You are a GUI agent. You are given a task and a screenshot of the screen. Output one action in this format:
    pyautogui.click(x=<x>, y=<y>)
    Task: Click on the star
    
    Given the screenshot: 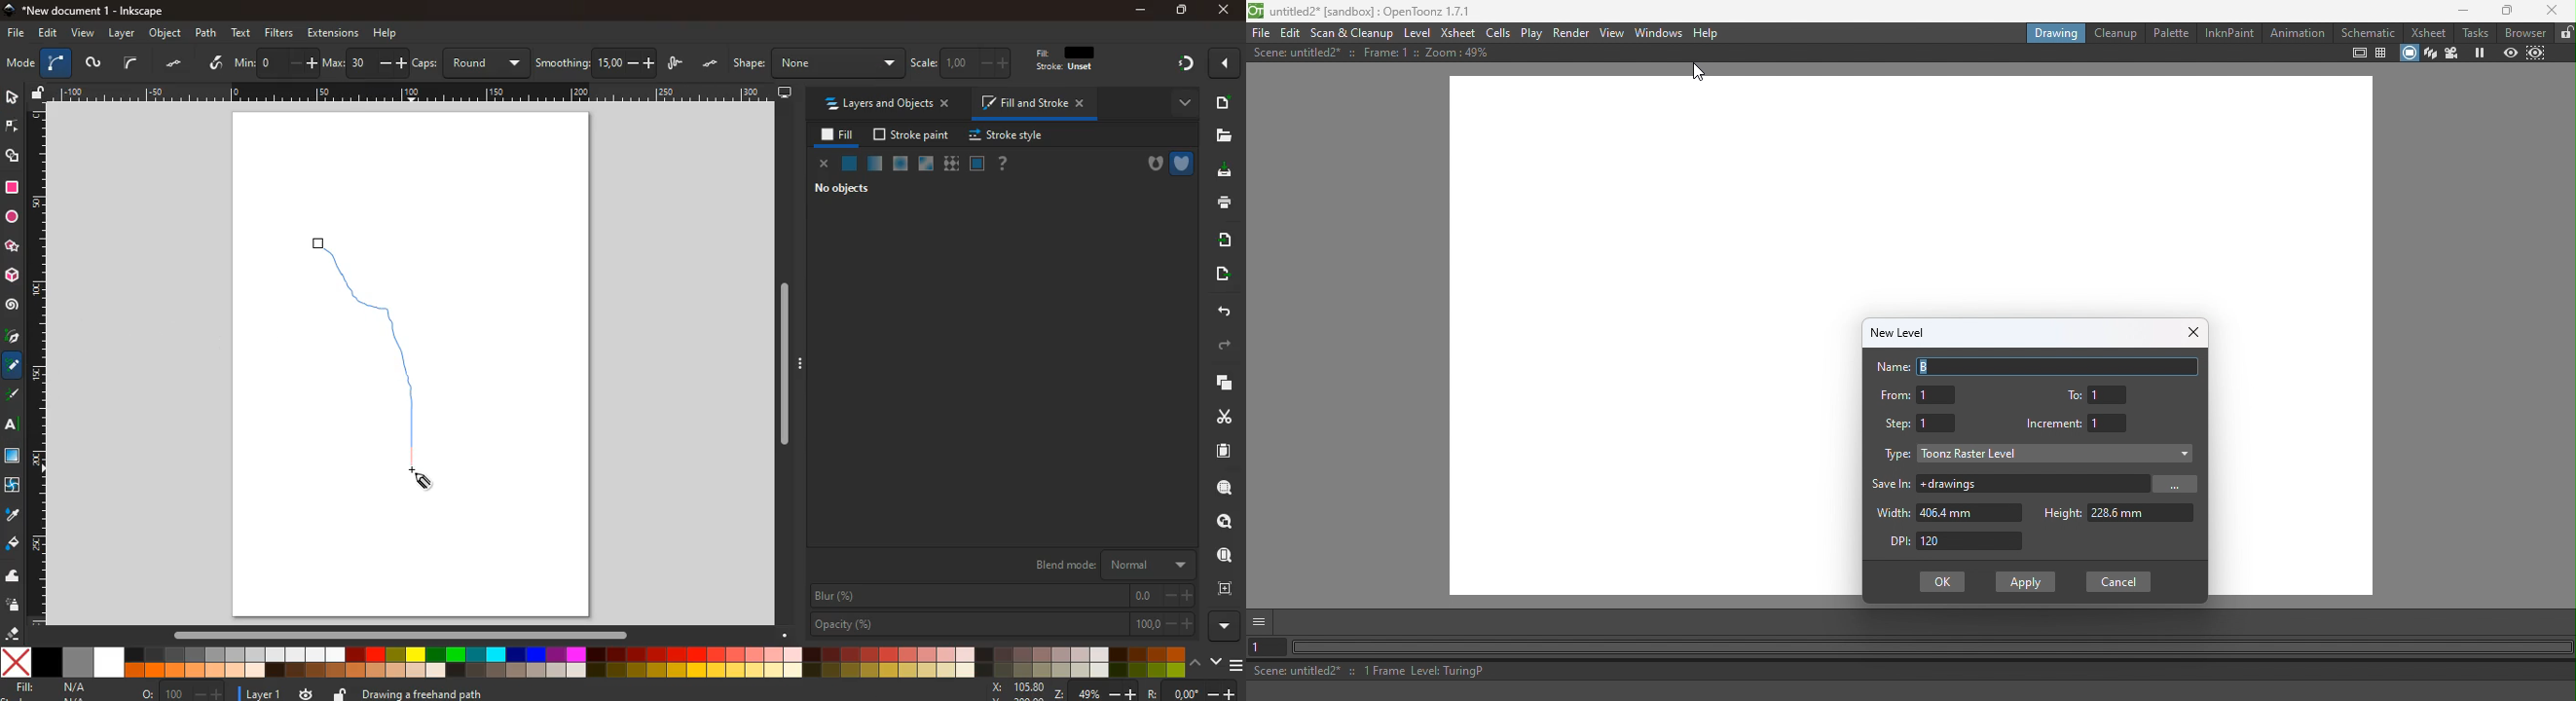 What is the action you would take?
    pyautogui.click(x=14, y=246)
    